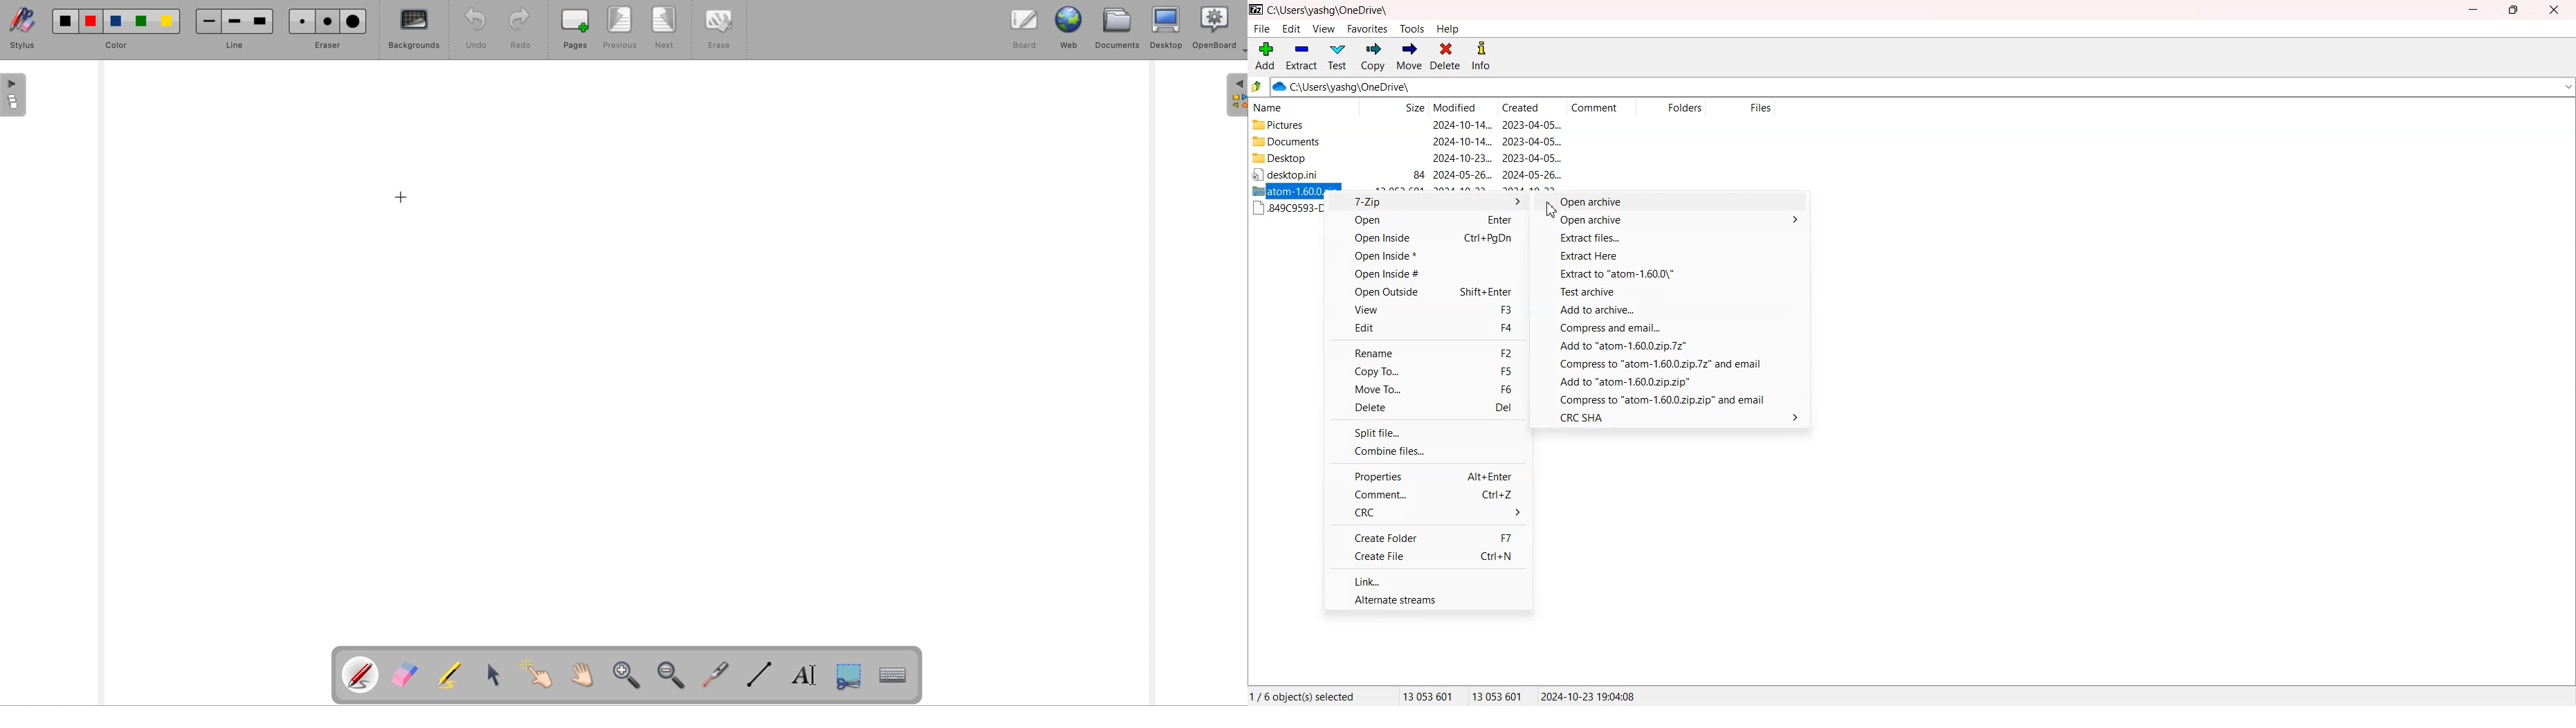 The height and width of the screenshot is (728, 2576). Describe the element at coordinates (1673, 311) in the screenshot. I see `Add to archive` at that location.